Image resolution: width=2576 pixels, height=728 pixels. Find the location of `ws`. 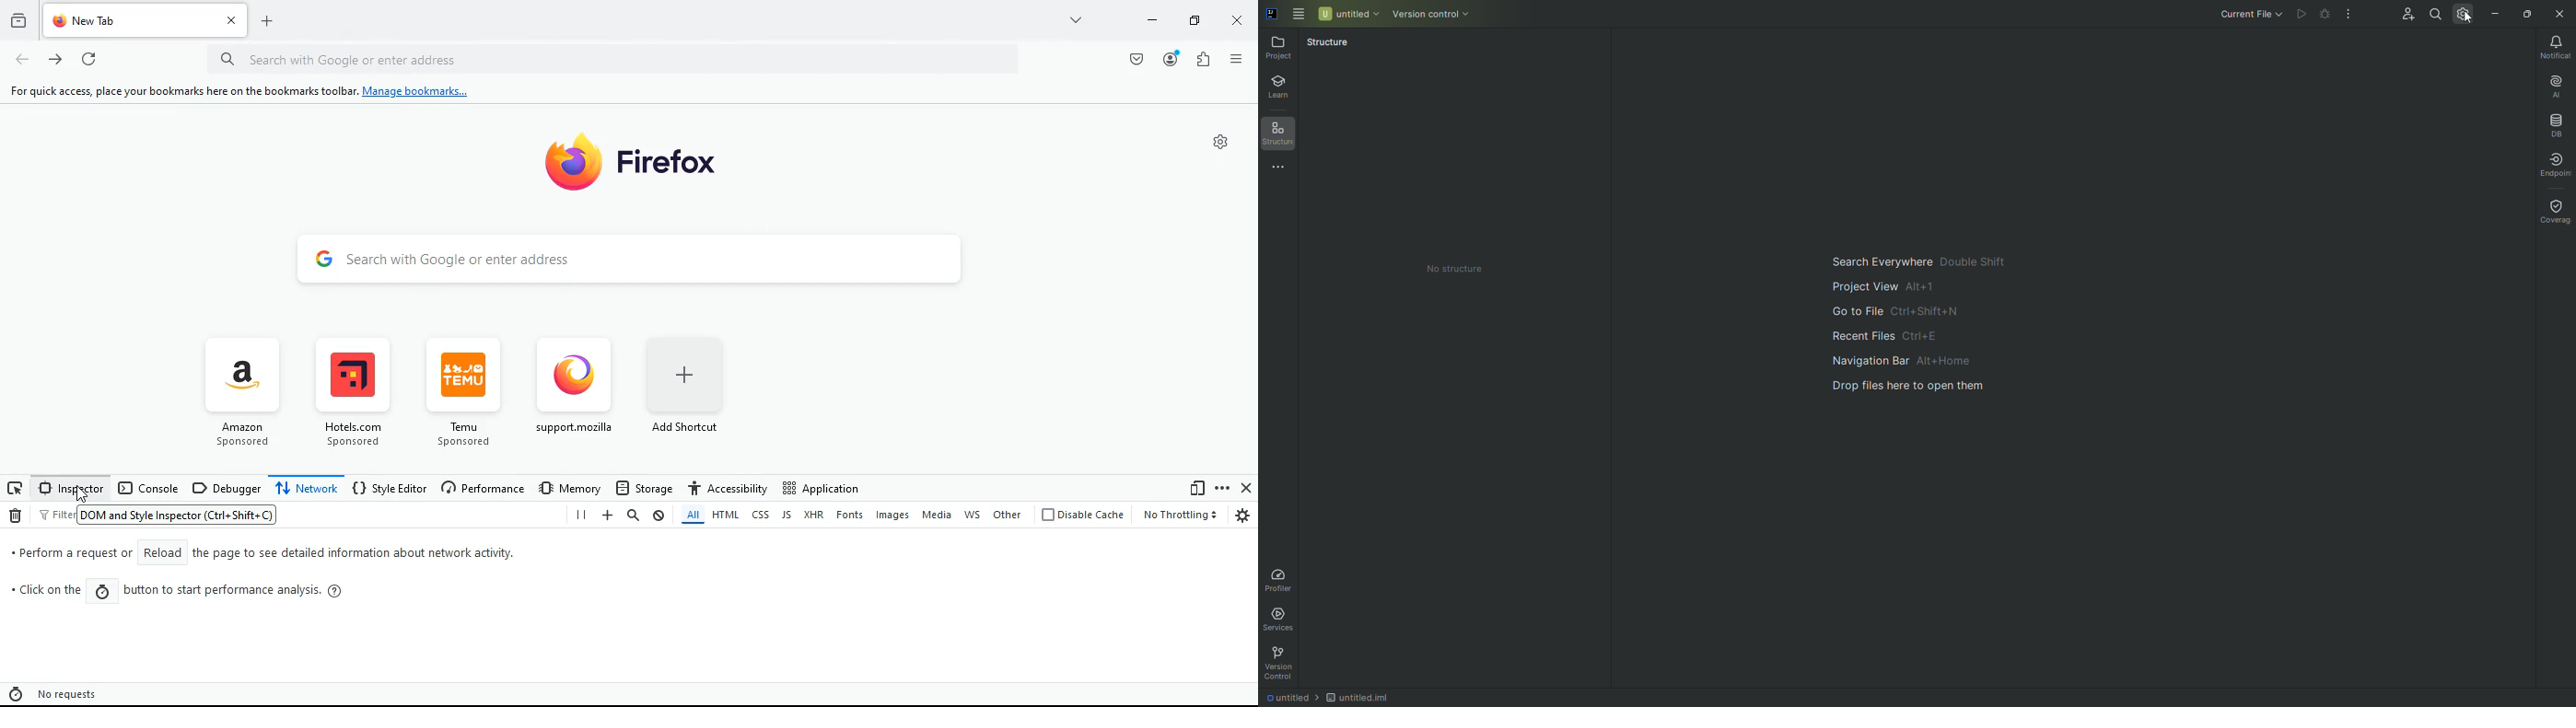

ws is located at coordinates (974, 515).